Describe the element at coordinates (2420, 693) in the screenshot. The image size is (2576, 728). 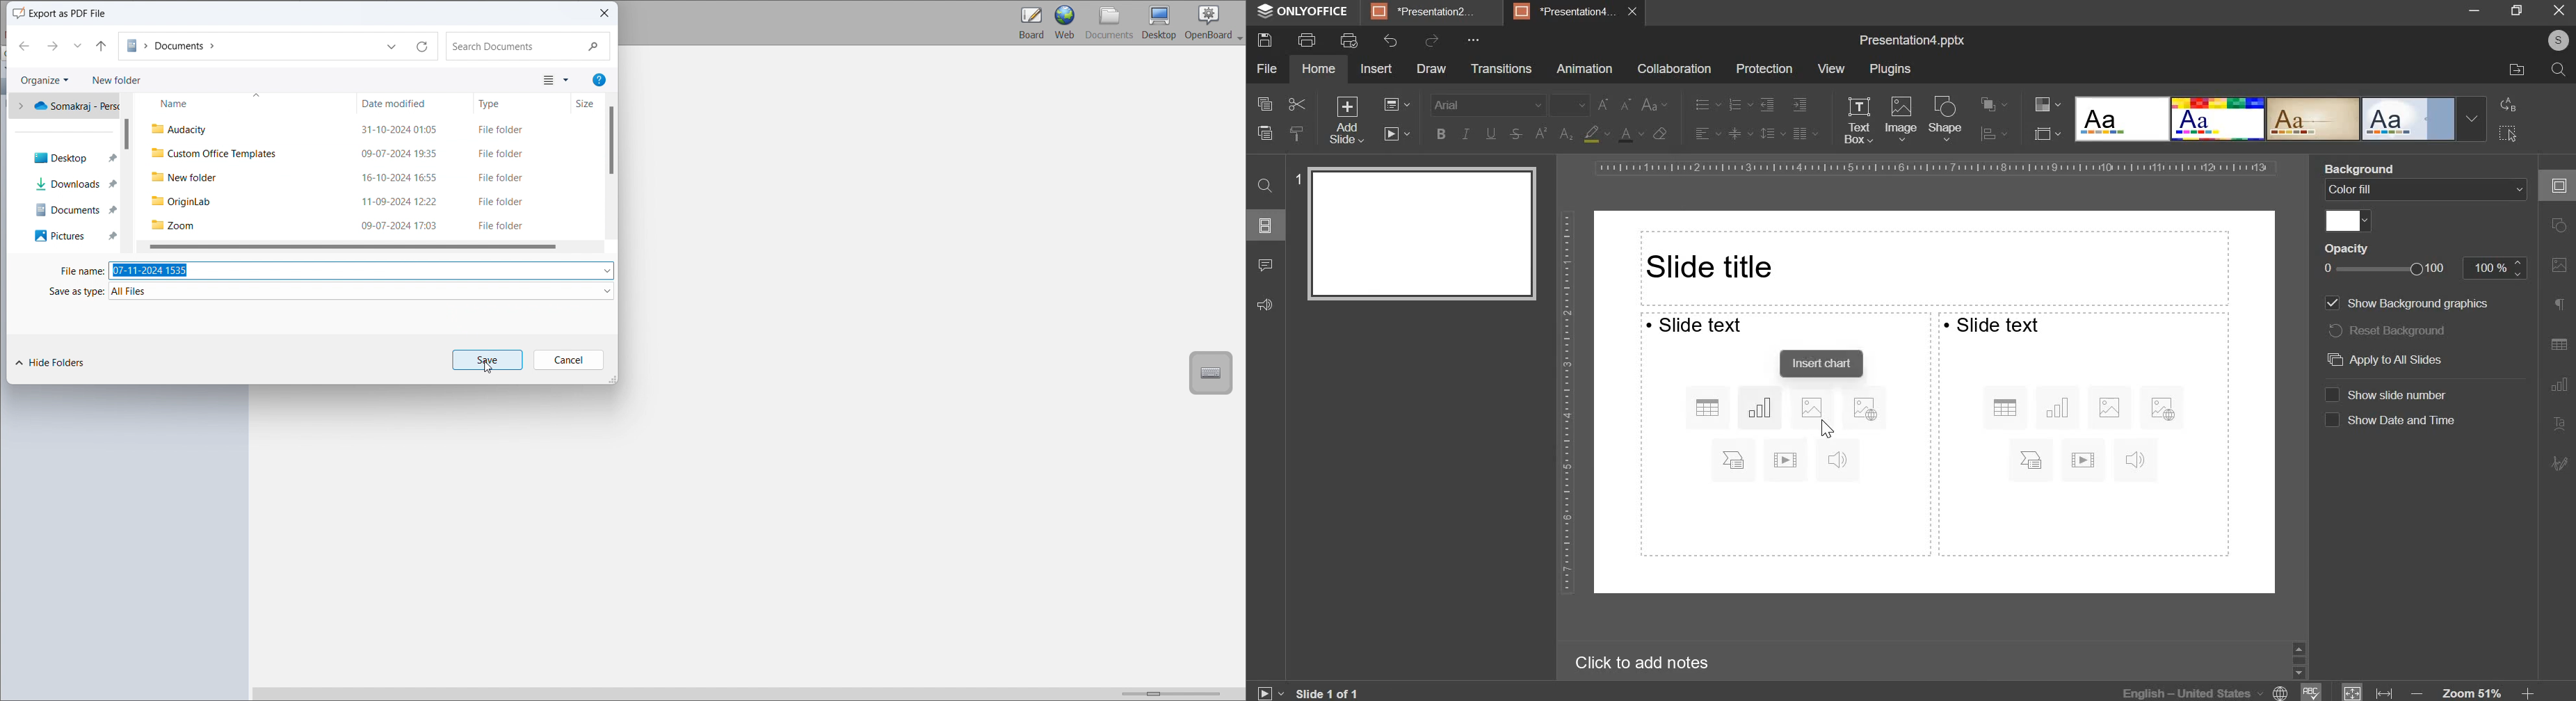
I see `decrease zoom` at that location.